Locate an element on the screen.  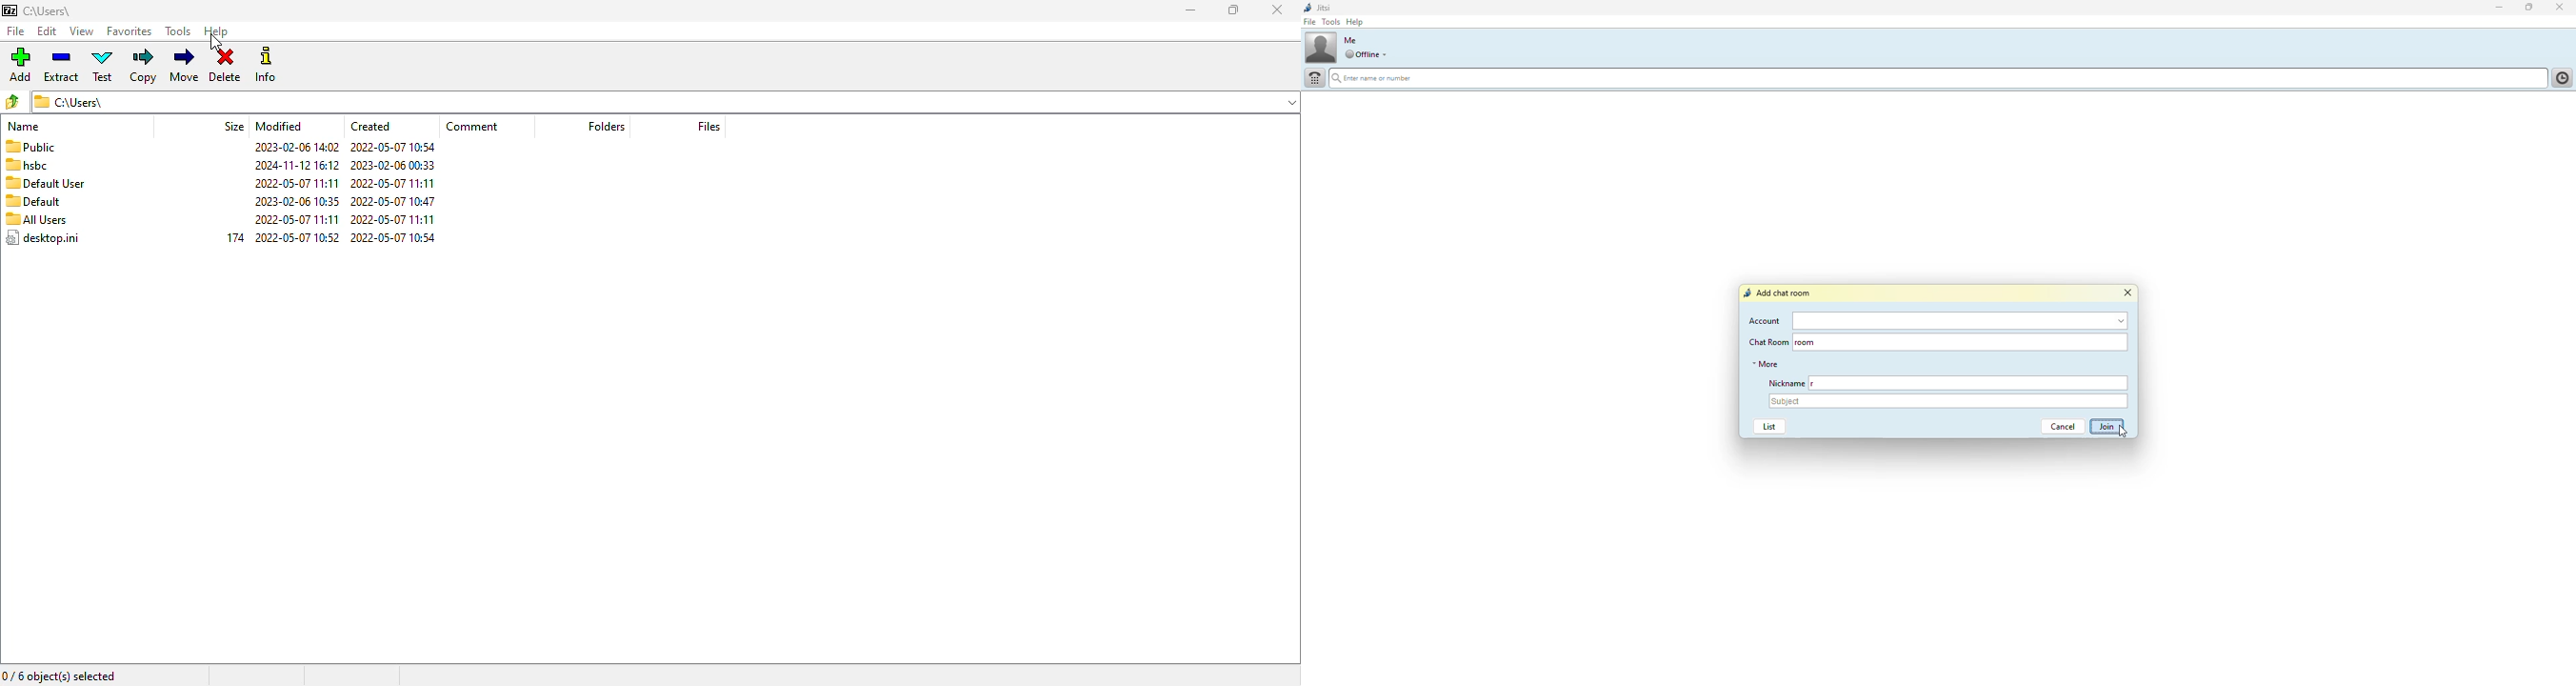
jitsi is located at coordinates (1323, 9).